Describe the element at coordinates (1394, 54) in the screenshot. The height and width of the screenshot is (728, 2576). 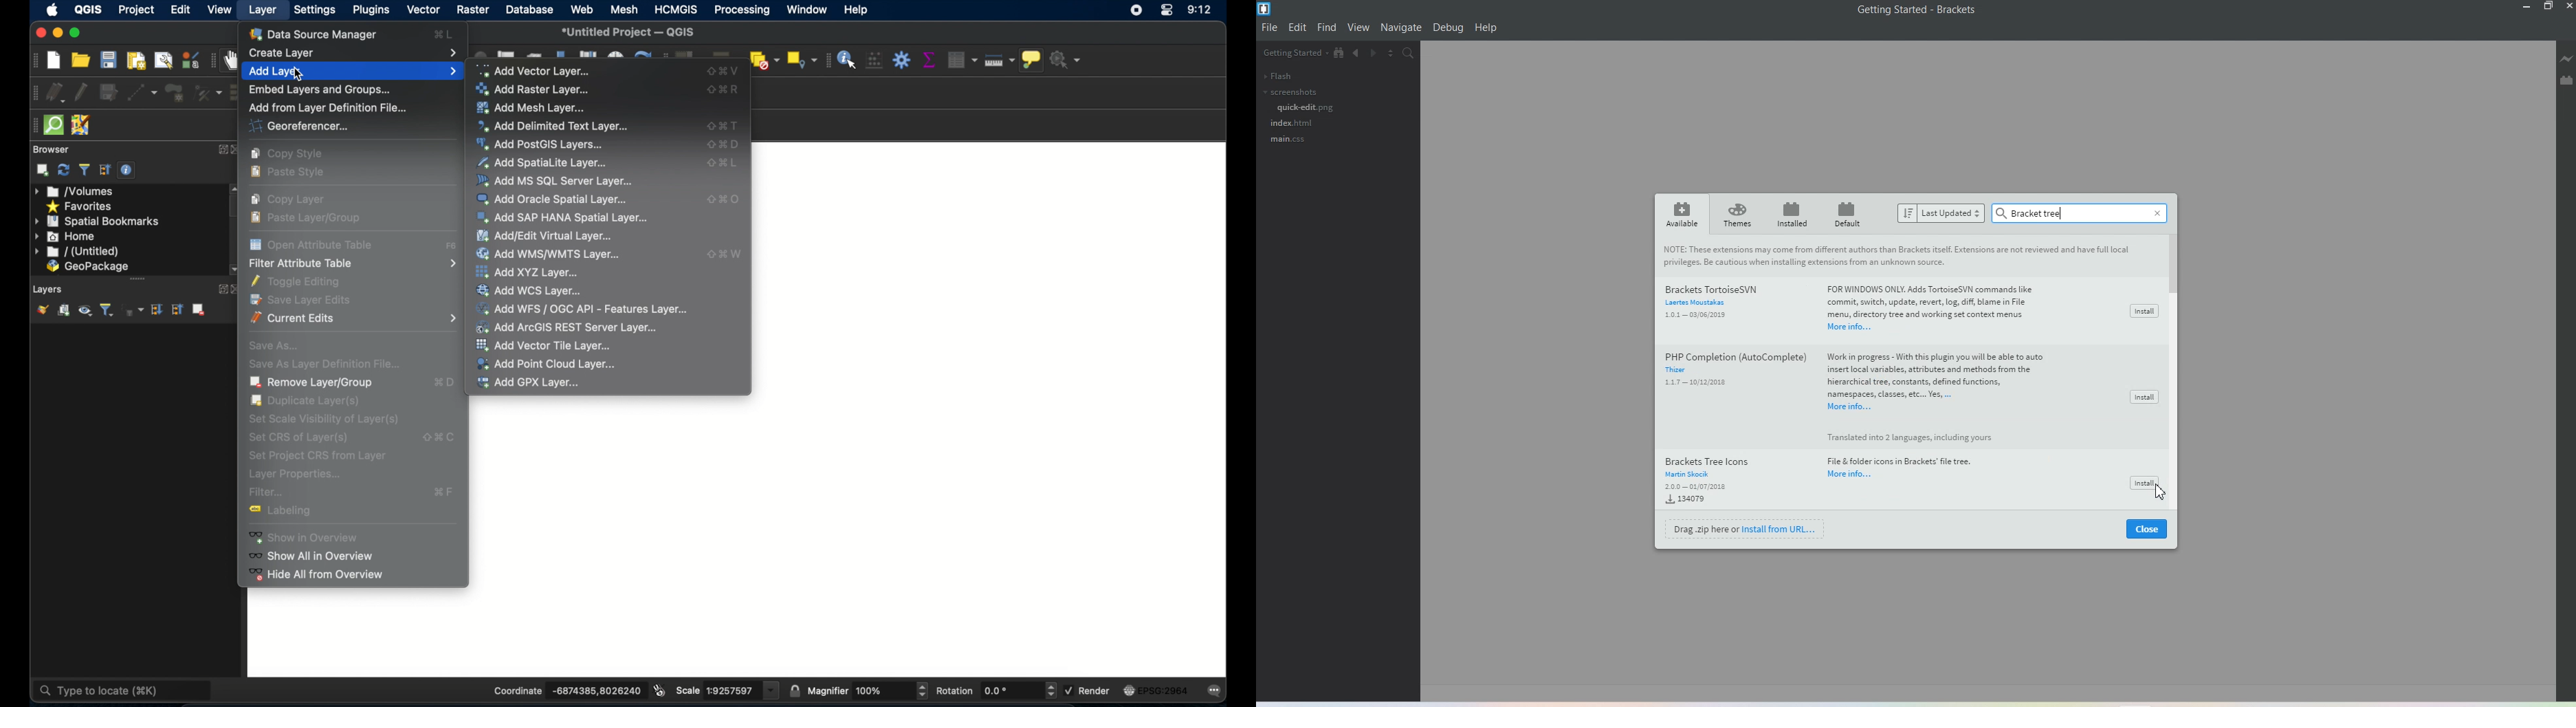
I see `Split the editor vertically or Horizontally` at that location.